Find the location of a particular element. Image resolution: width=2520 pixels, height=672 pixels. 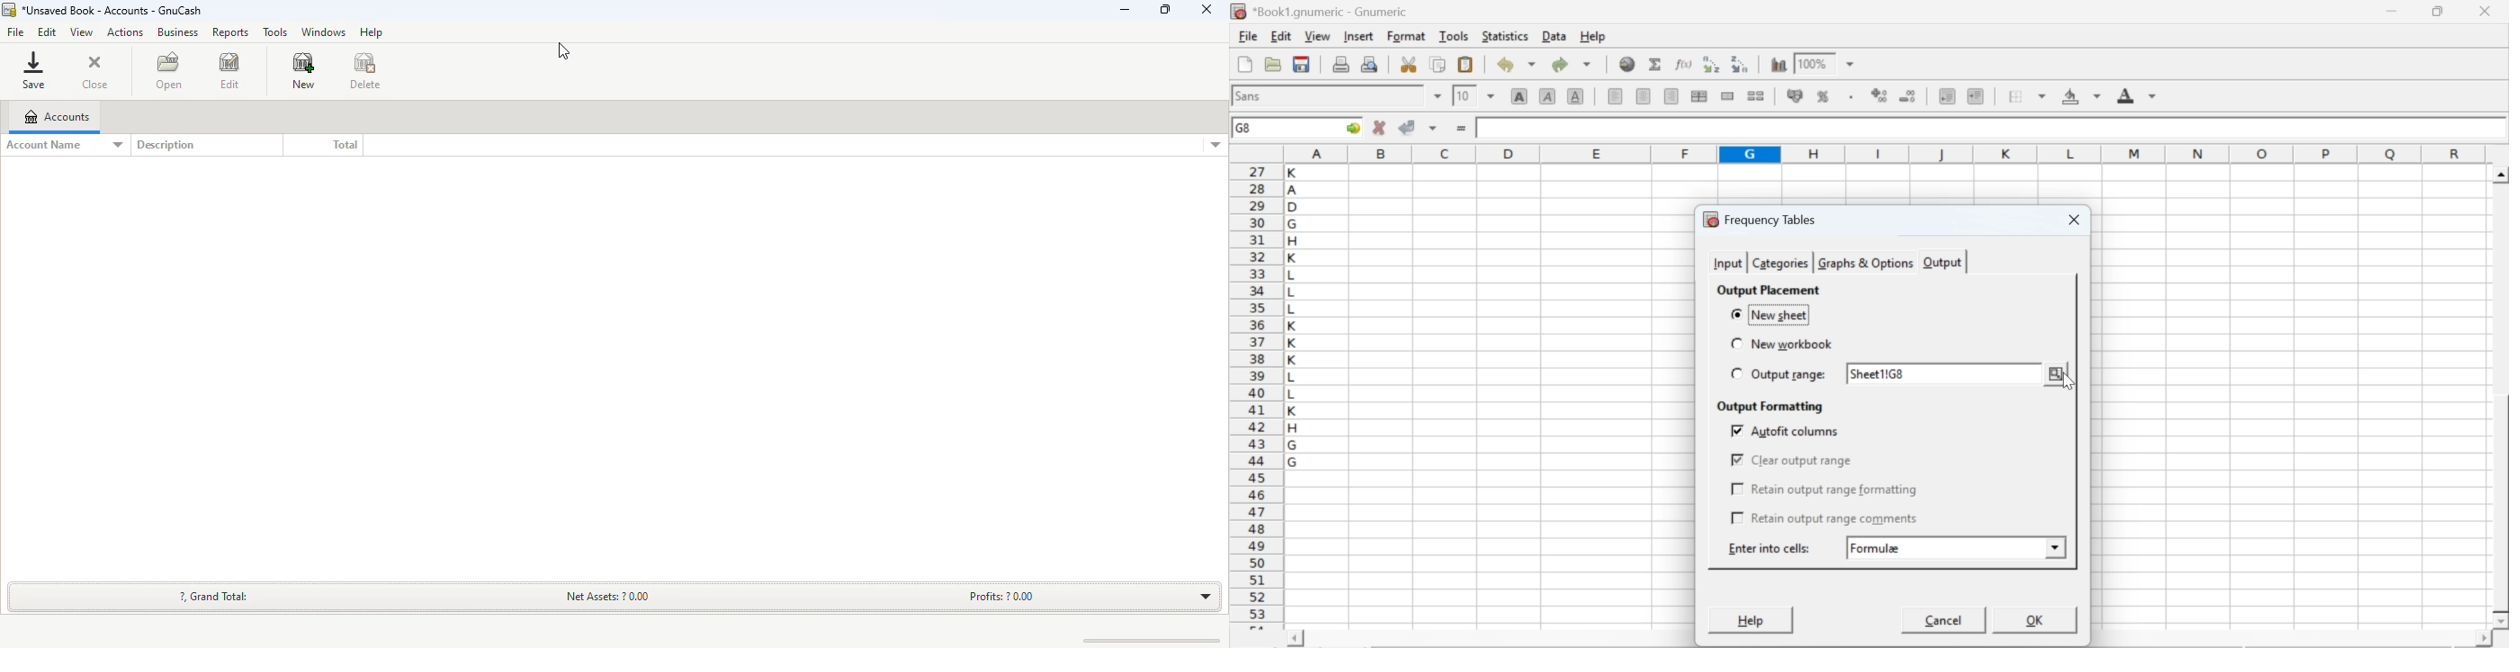

merge a range of cells is located at coordinates (1728, 96).